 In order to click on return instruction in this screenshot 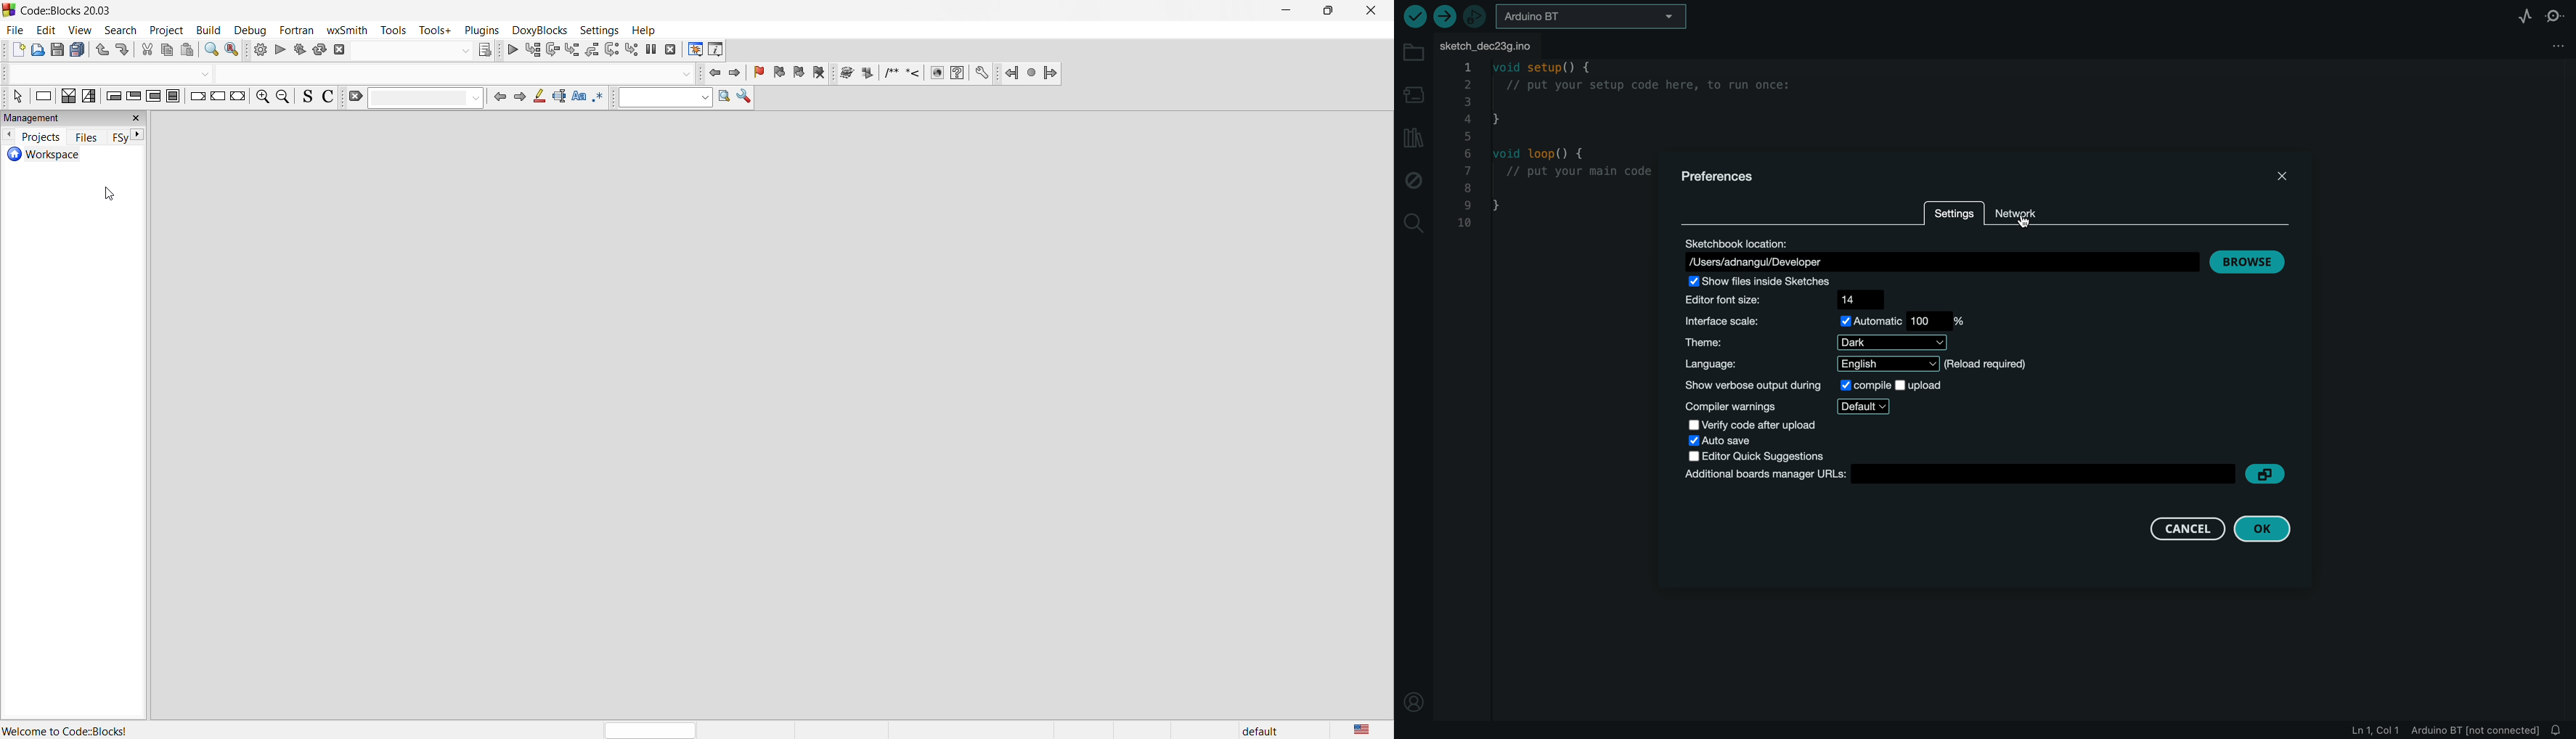, I will do `click(239, 97)`.